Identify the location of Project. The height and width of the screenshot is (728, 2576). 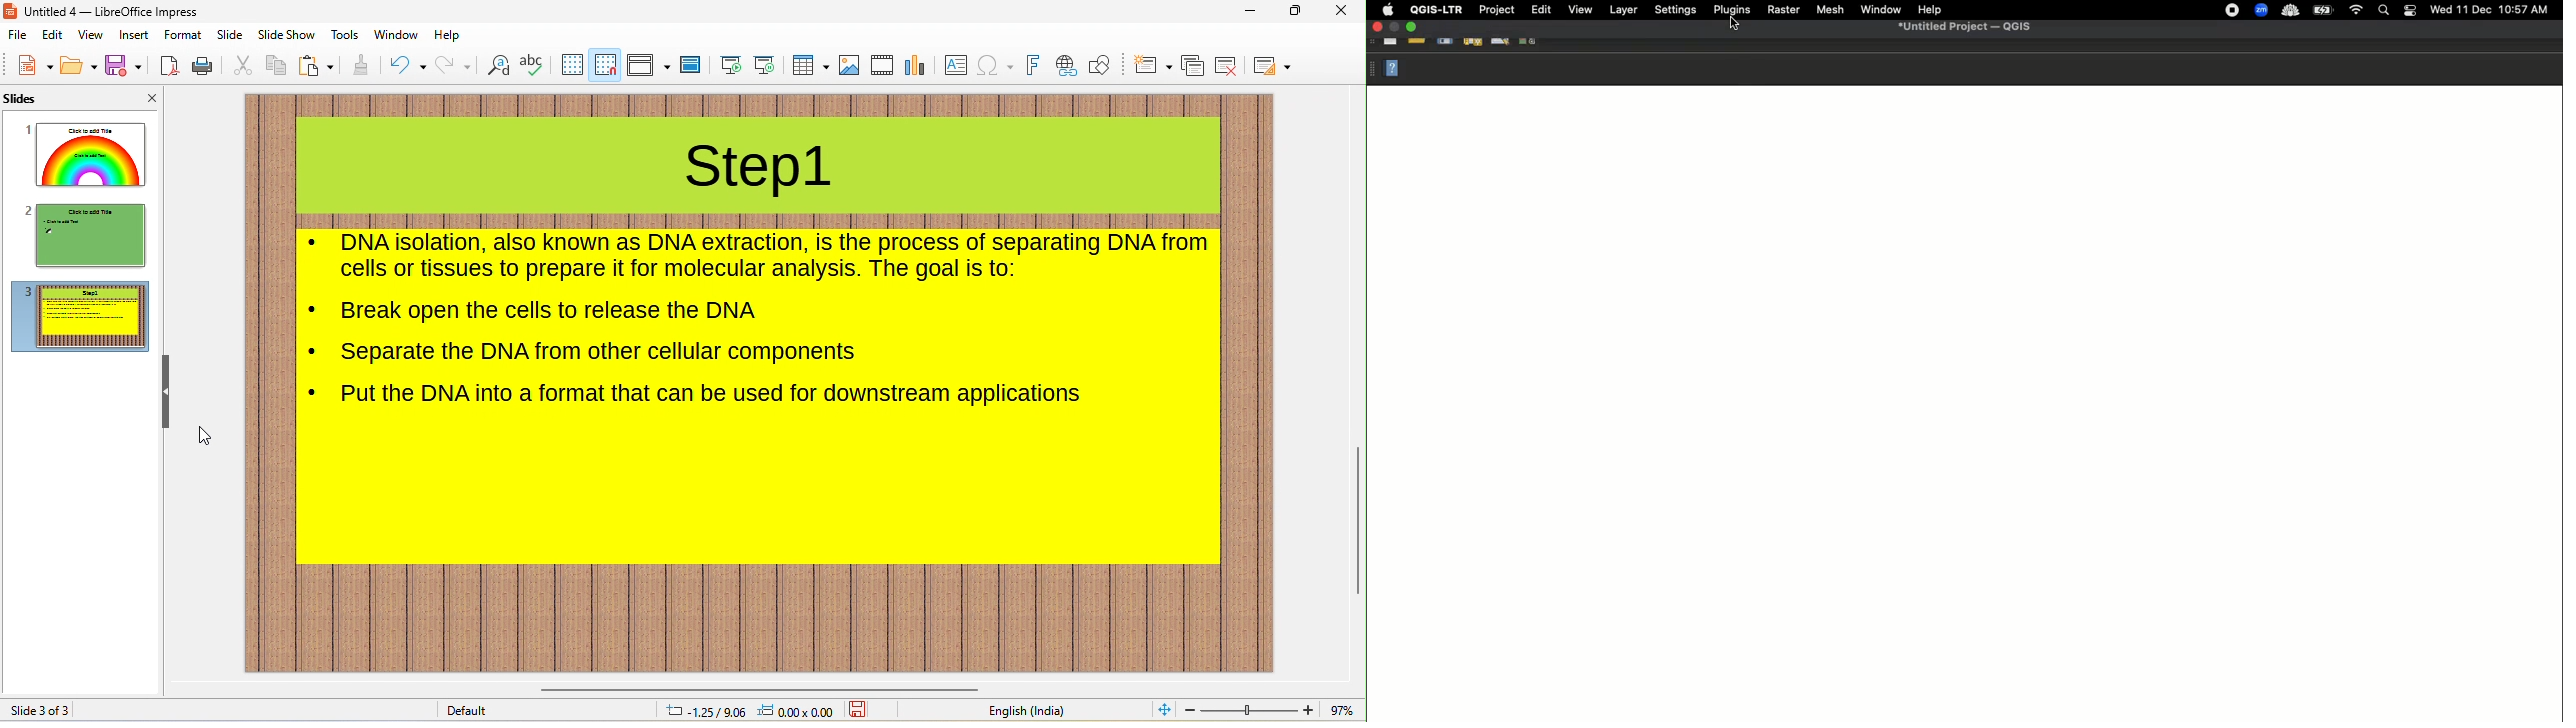
(1497, 10).